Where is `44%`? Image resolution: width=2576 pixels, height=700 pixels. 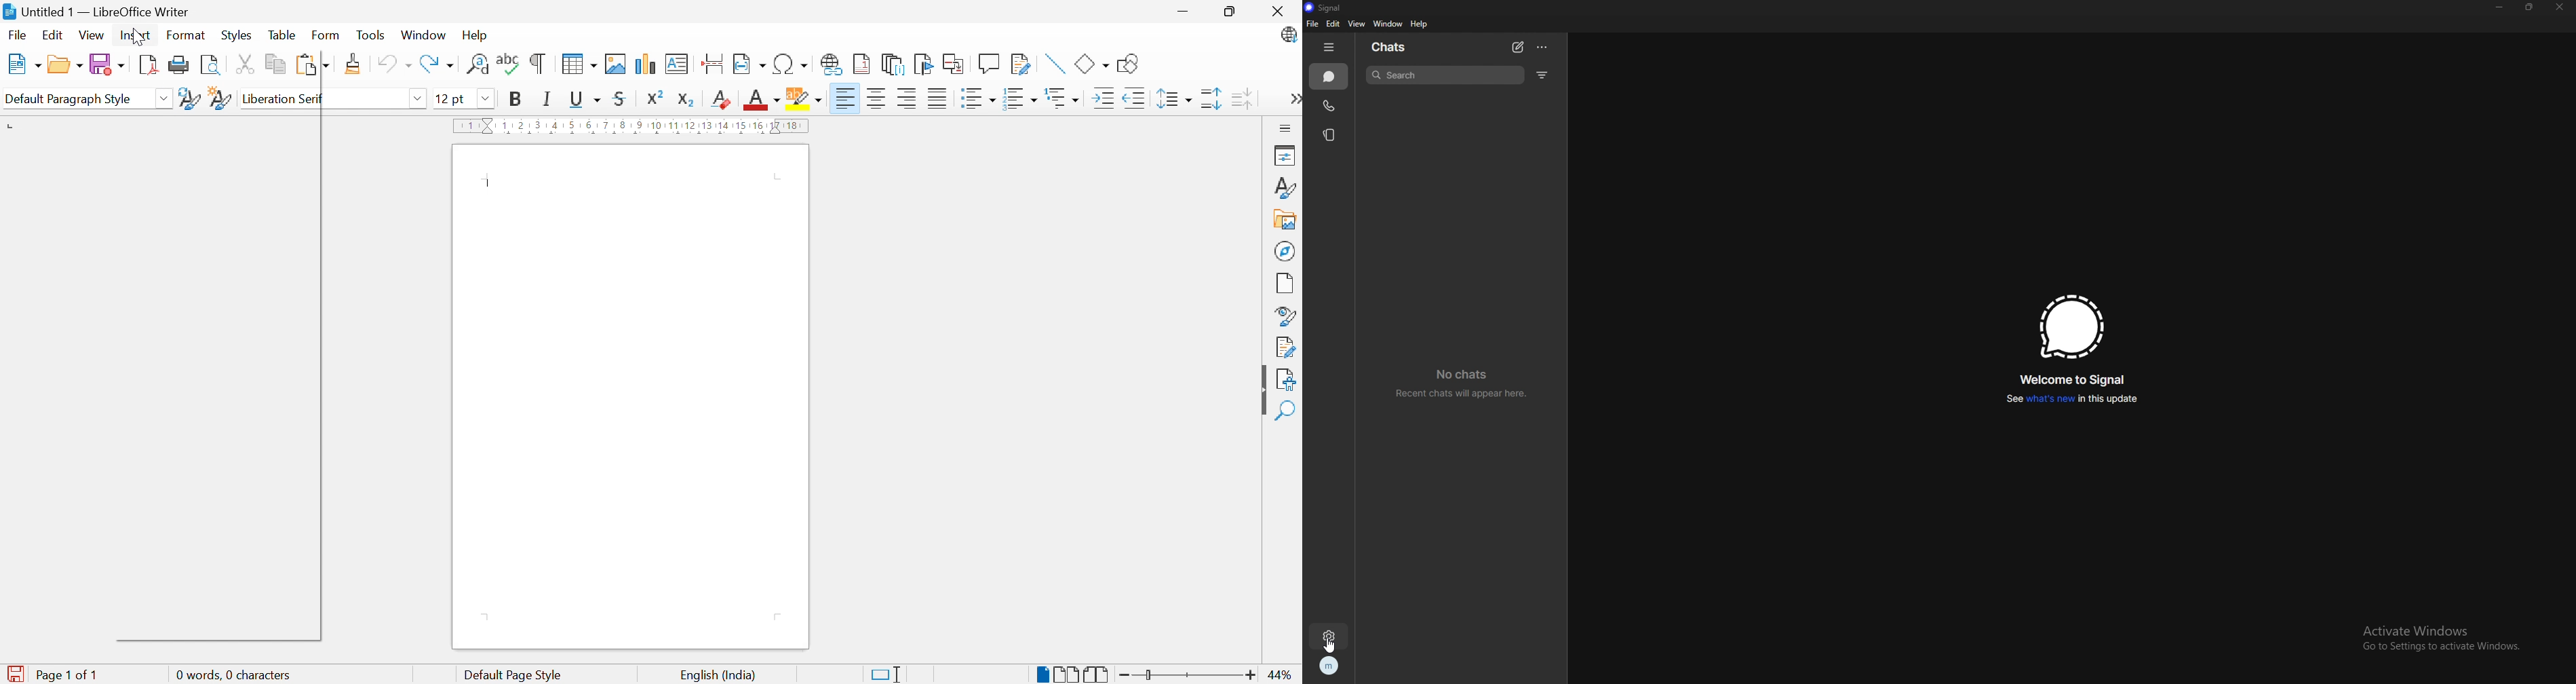 44% is located at coordinates (1282, 675).